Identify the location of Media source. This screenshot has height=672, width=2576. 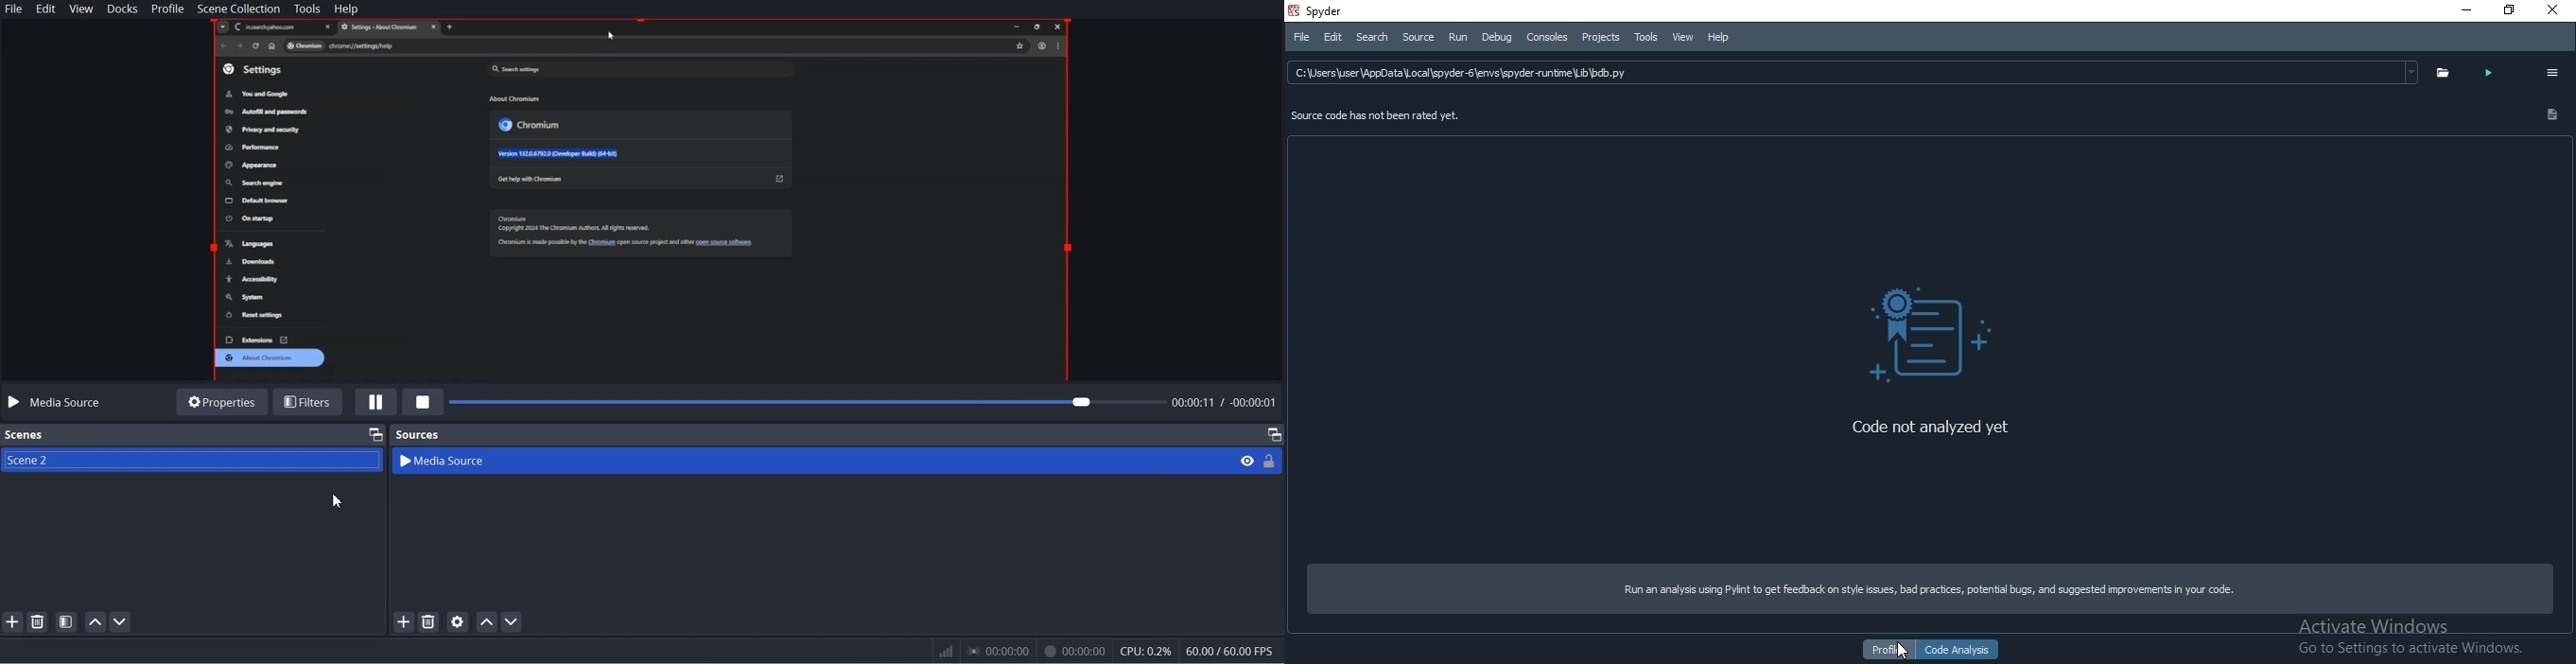
(56, 403).